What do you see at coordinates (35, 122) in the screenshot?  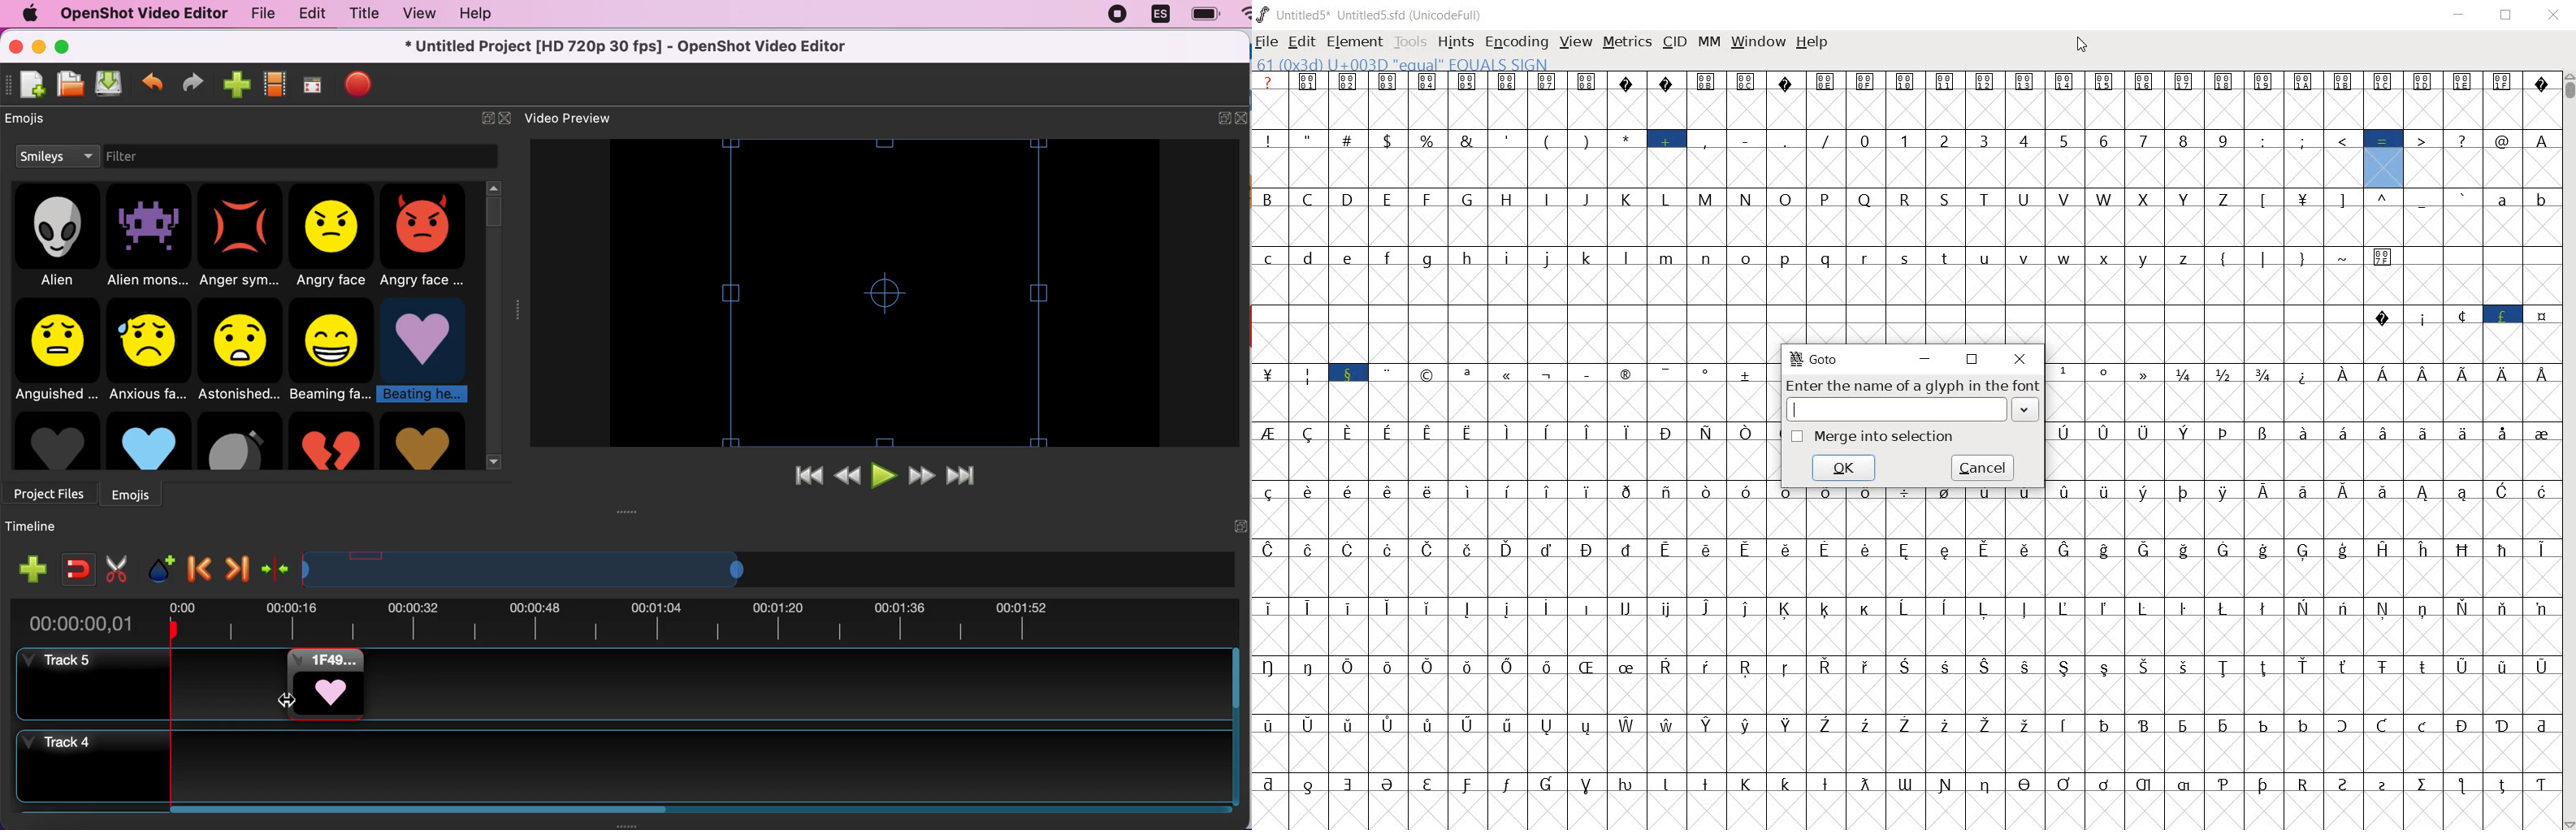 I see `emojis` at bounding box center [35, 122].